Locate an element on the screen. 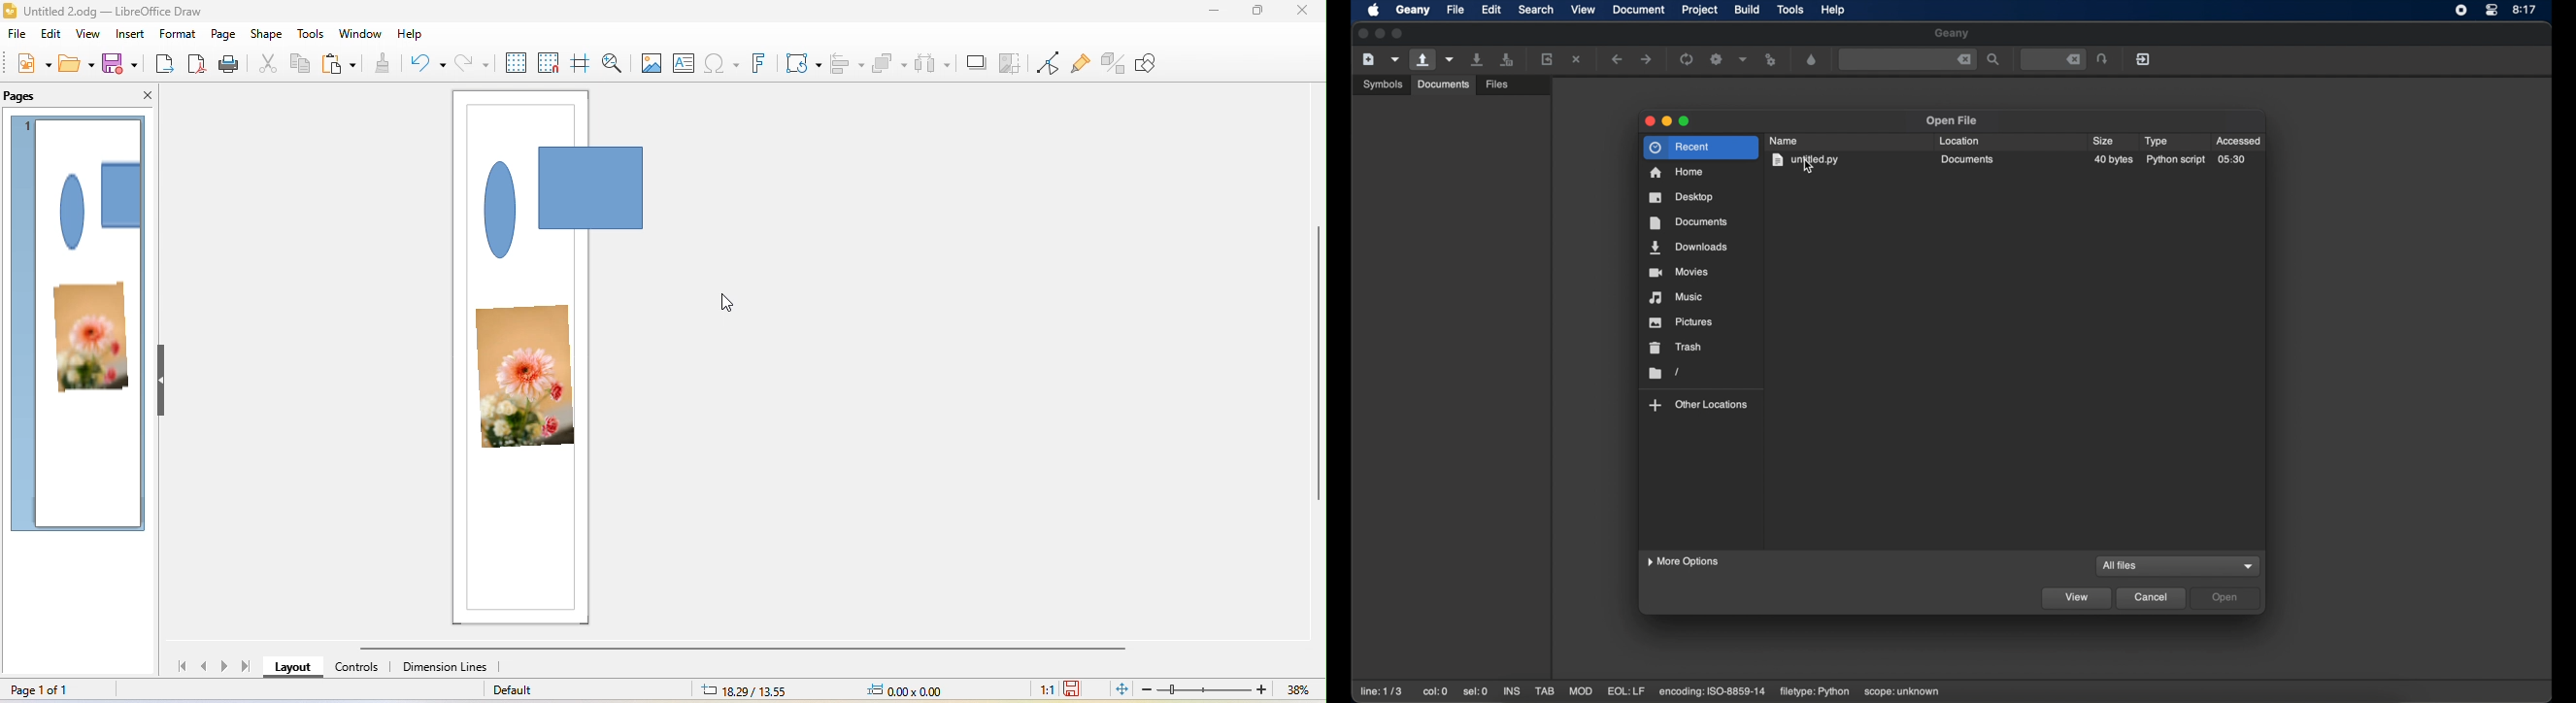 The width and height of the screenshot is (2576, 728). align object is located at coordinates (847, 63).